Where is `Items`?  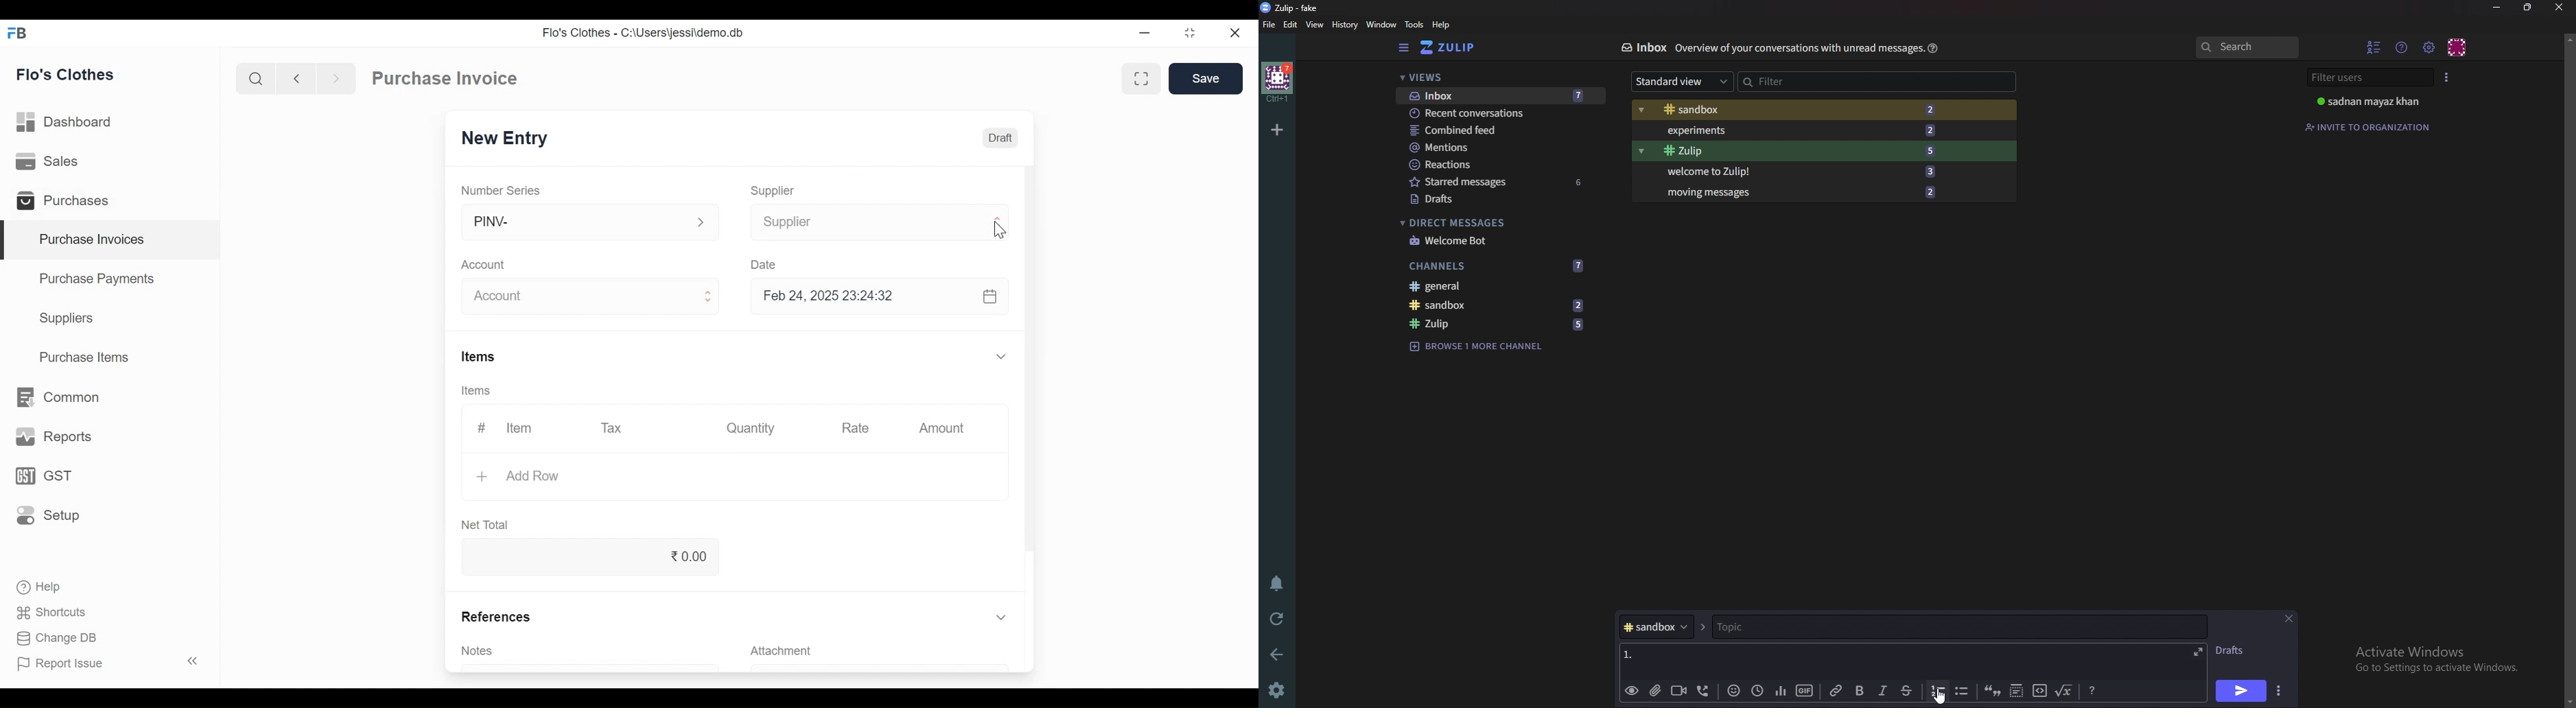
Items is located at coordinates (475, 391).